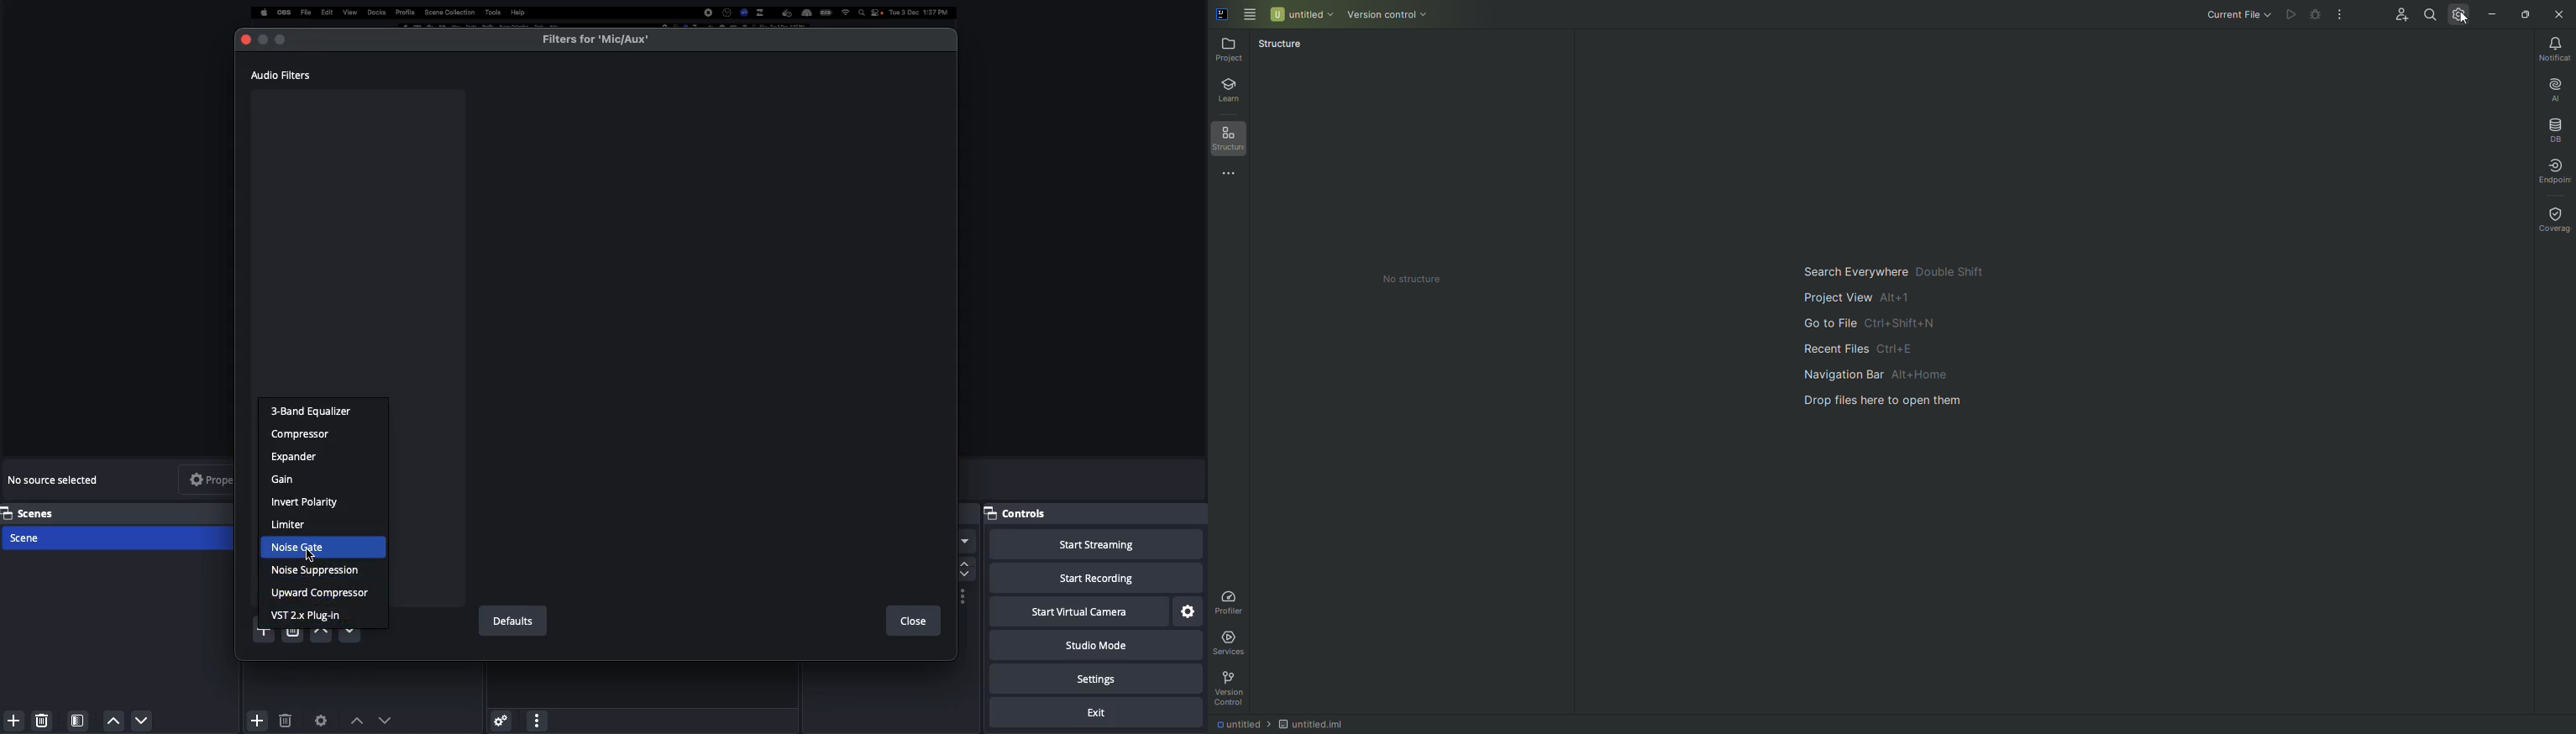  What do you see at coordinates (323, 719) in the screenshot?
I see `Source preferences ` at bounding box center [323, 719].